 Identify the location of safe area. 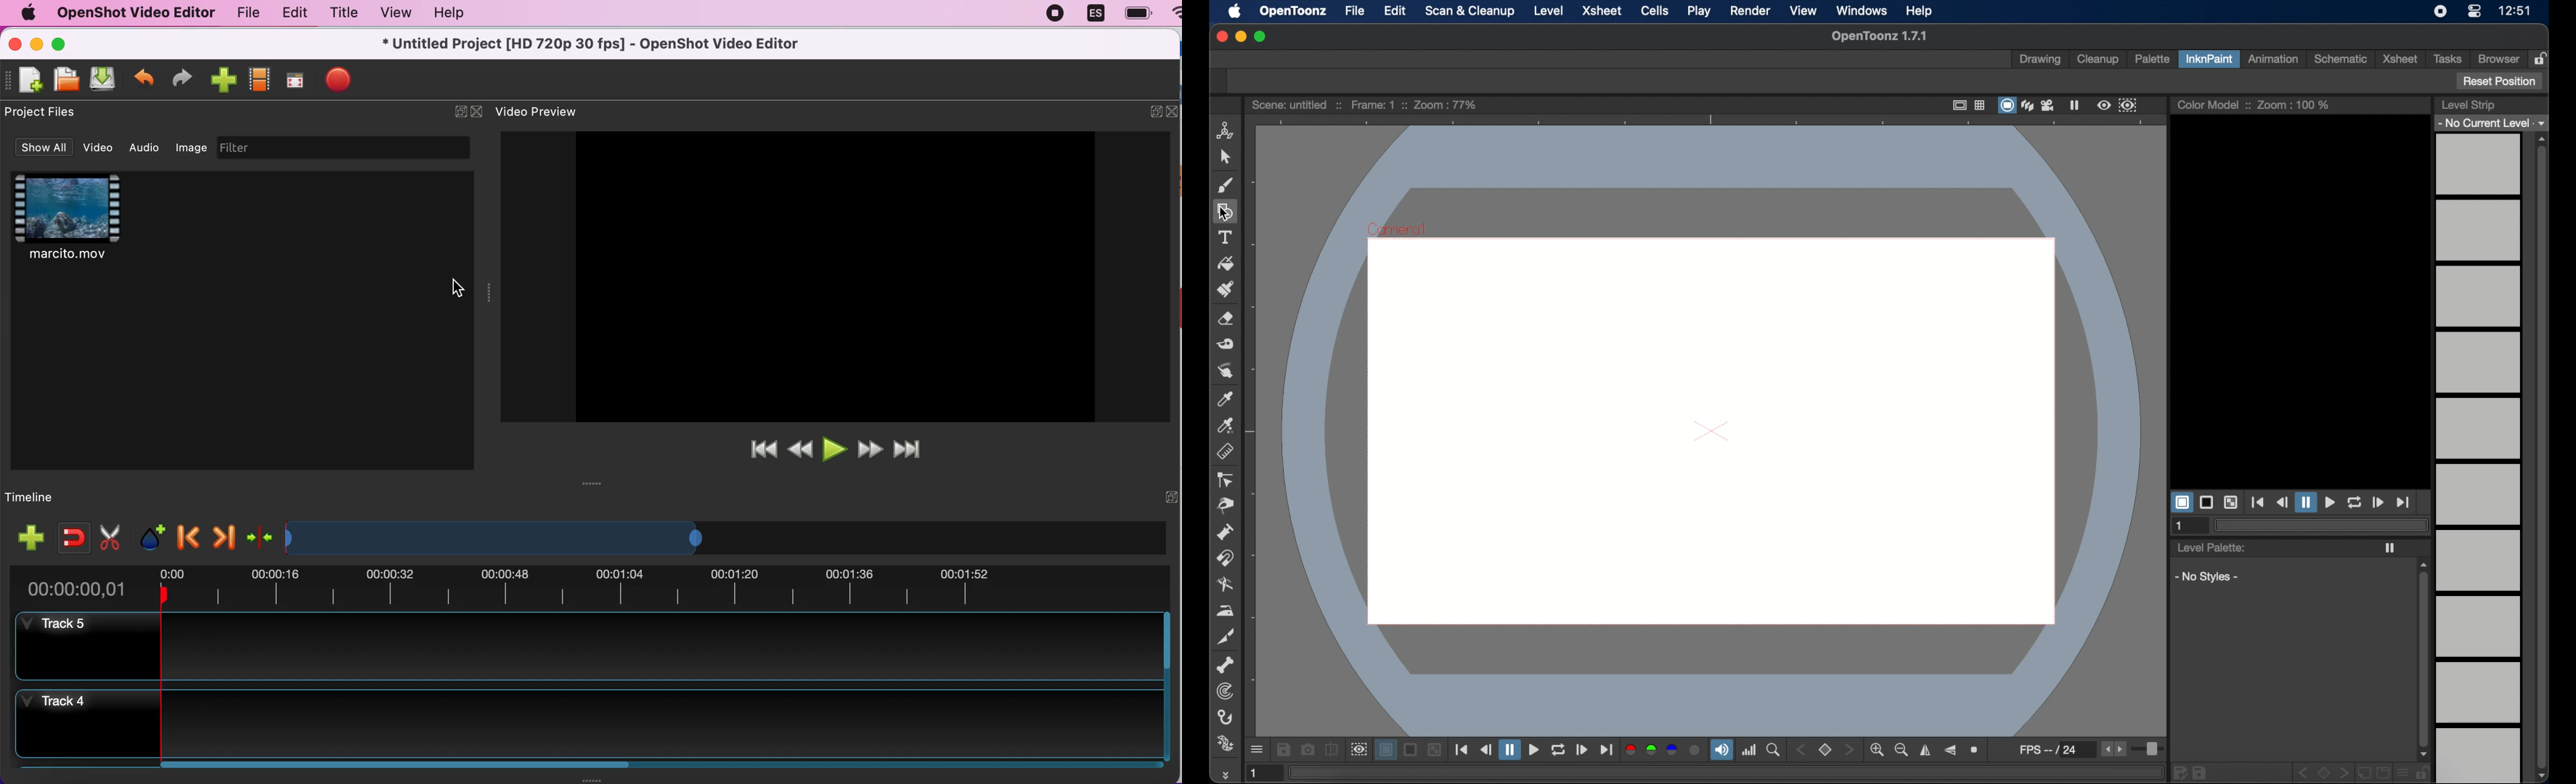
(1957, 105).